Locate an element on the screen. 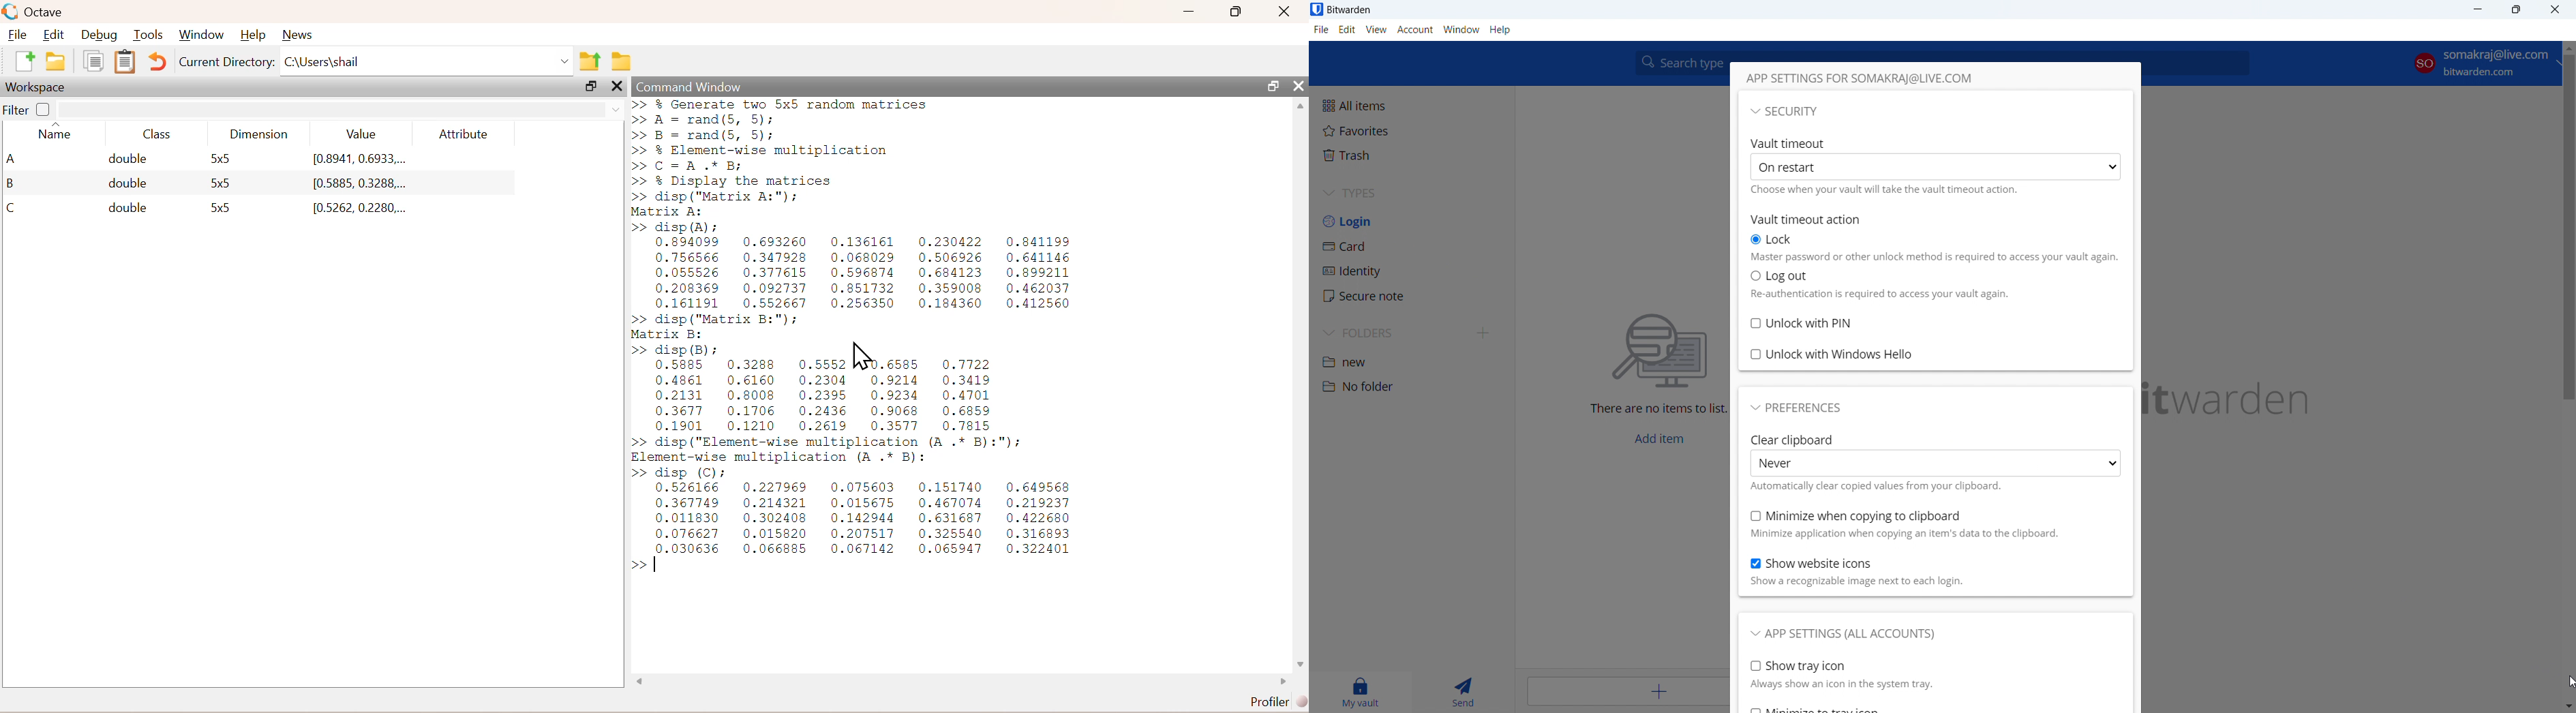  text about when clear clipboard happen automatically. is located at coordinates (1885, 488).